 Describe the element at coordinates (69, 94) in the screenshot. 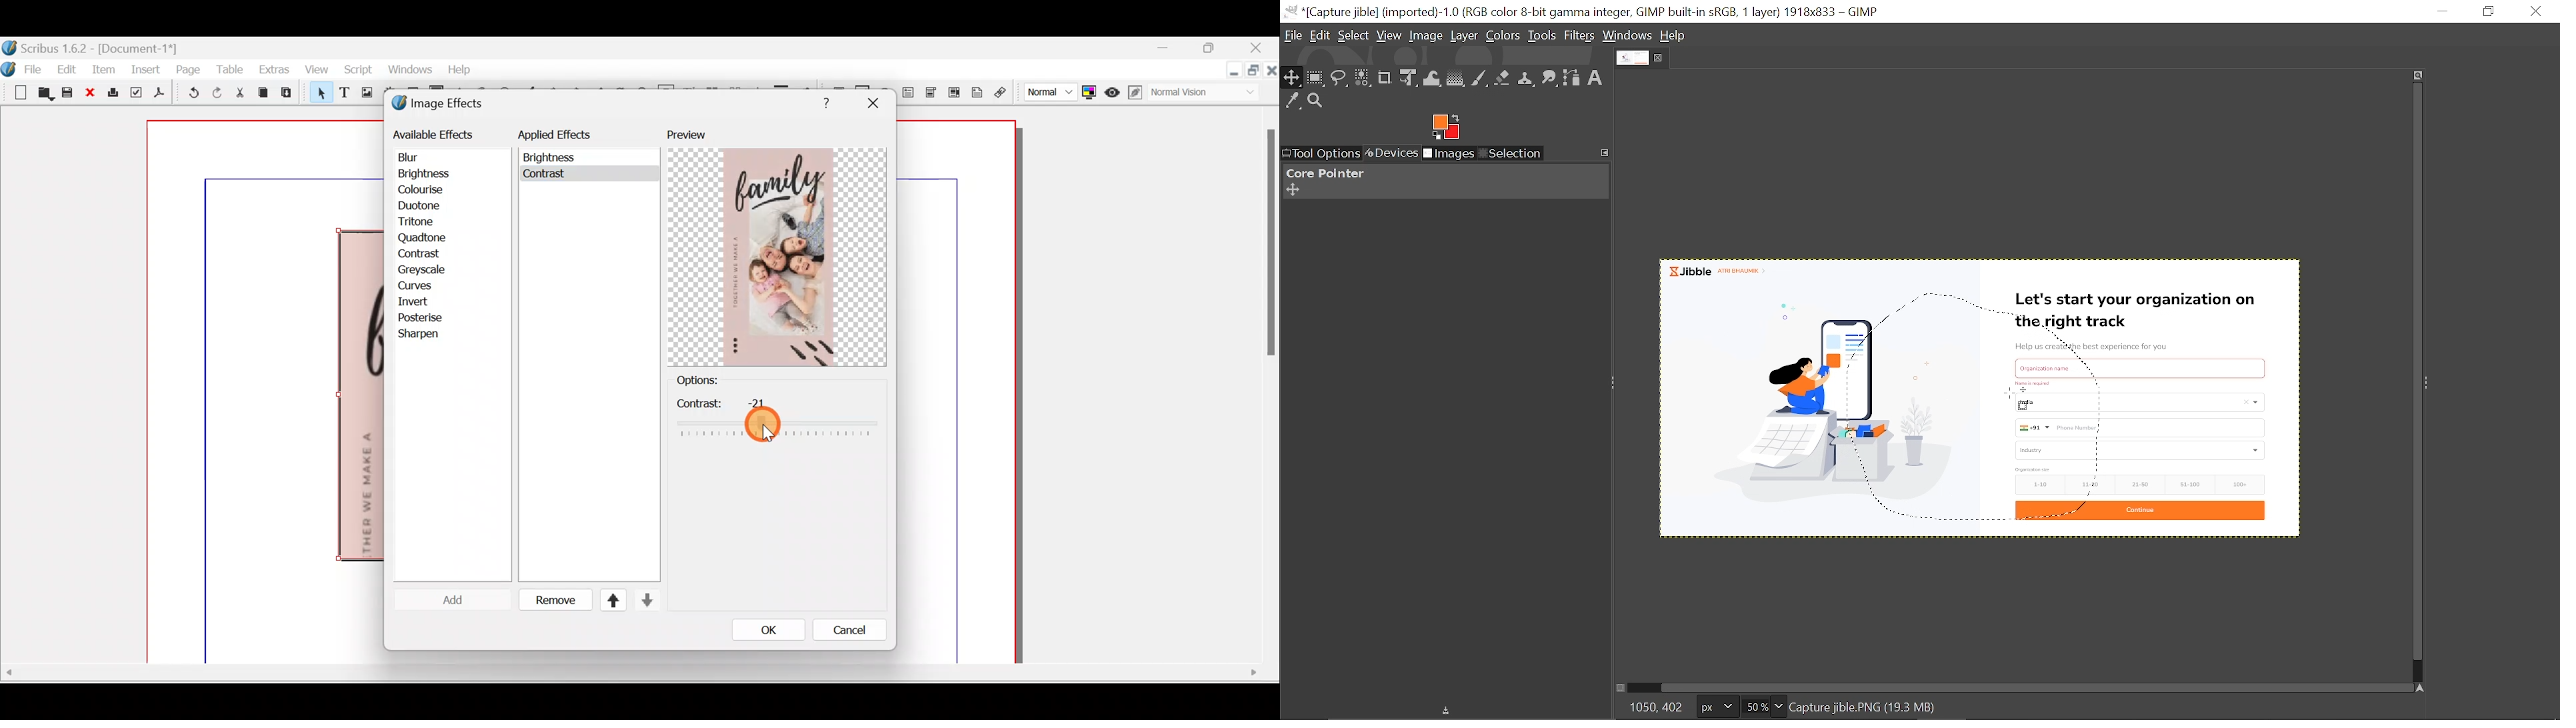

I see `Save` at that location.